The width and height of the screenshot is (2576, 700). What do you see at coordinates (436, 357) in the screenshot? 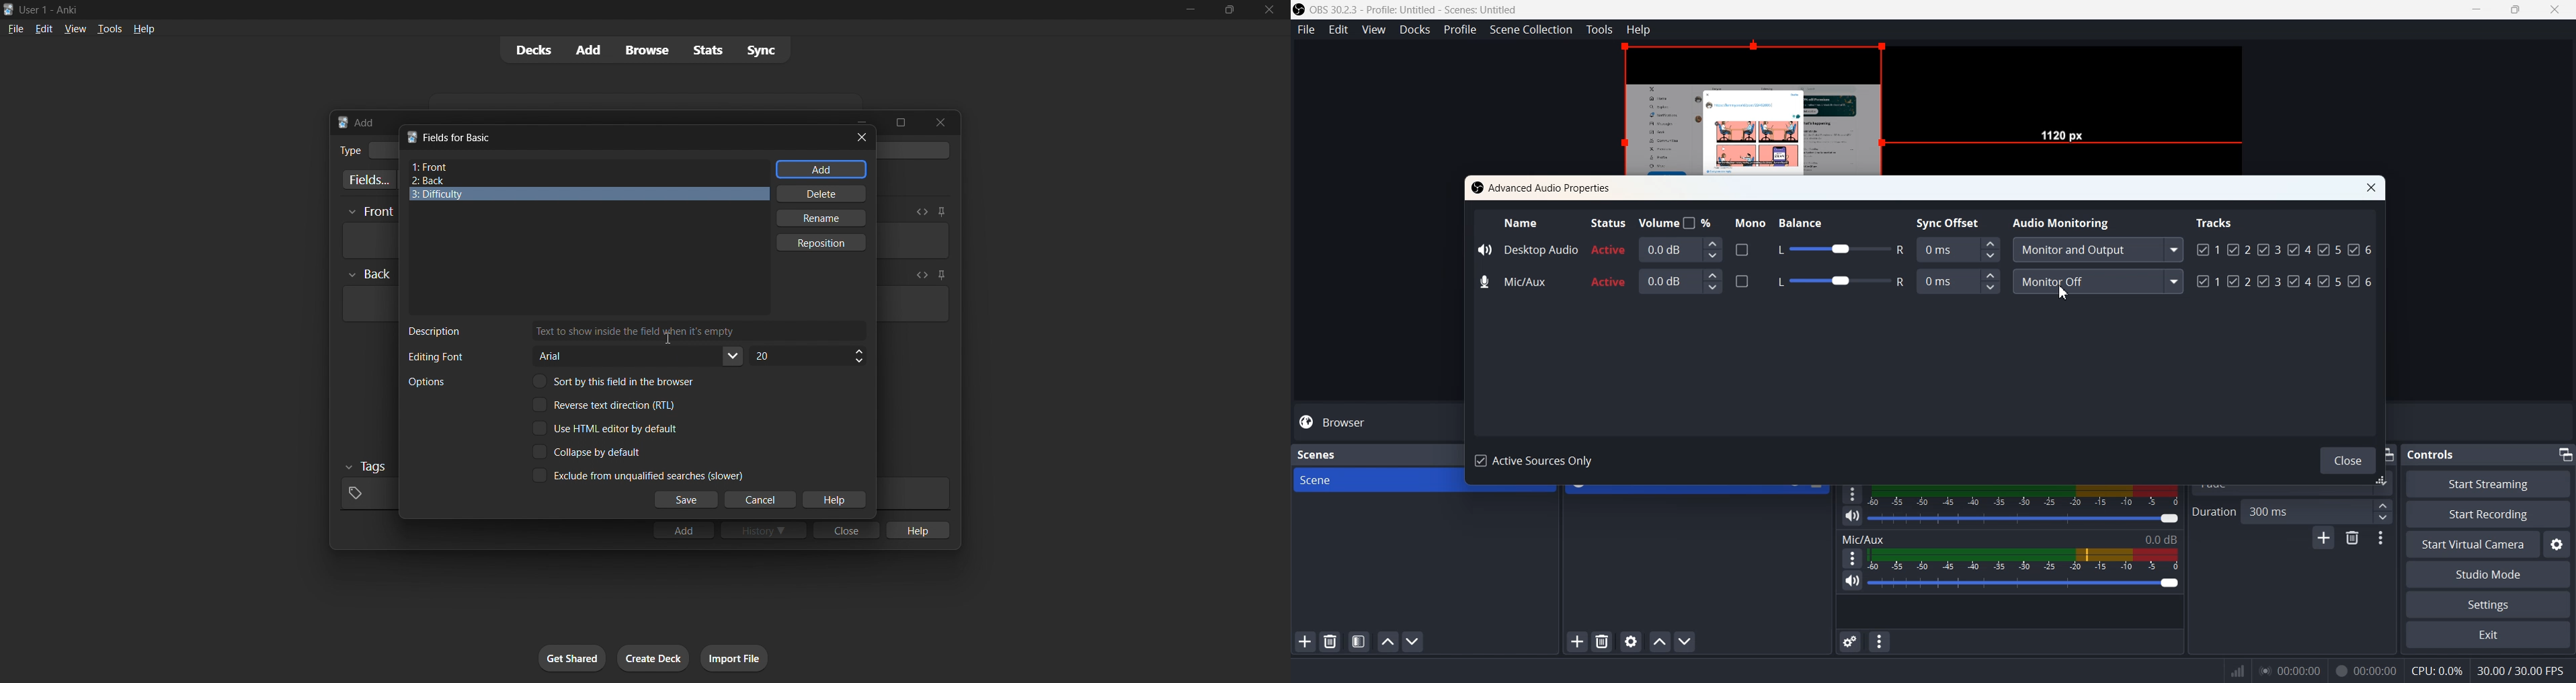
I see `Text` at bounding box center [436, 357].